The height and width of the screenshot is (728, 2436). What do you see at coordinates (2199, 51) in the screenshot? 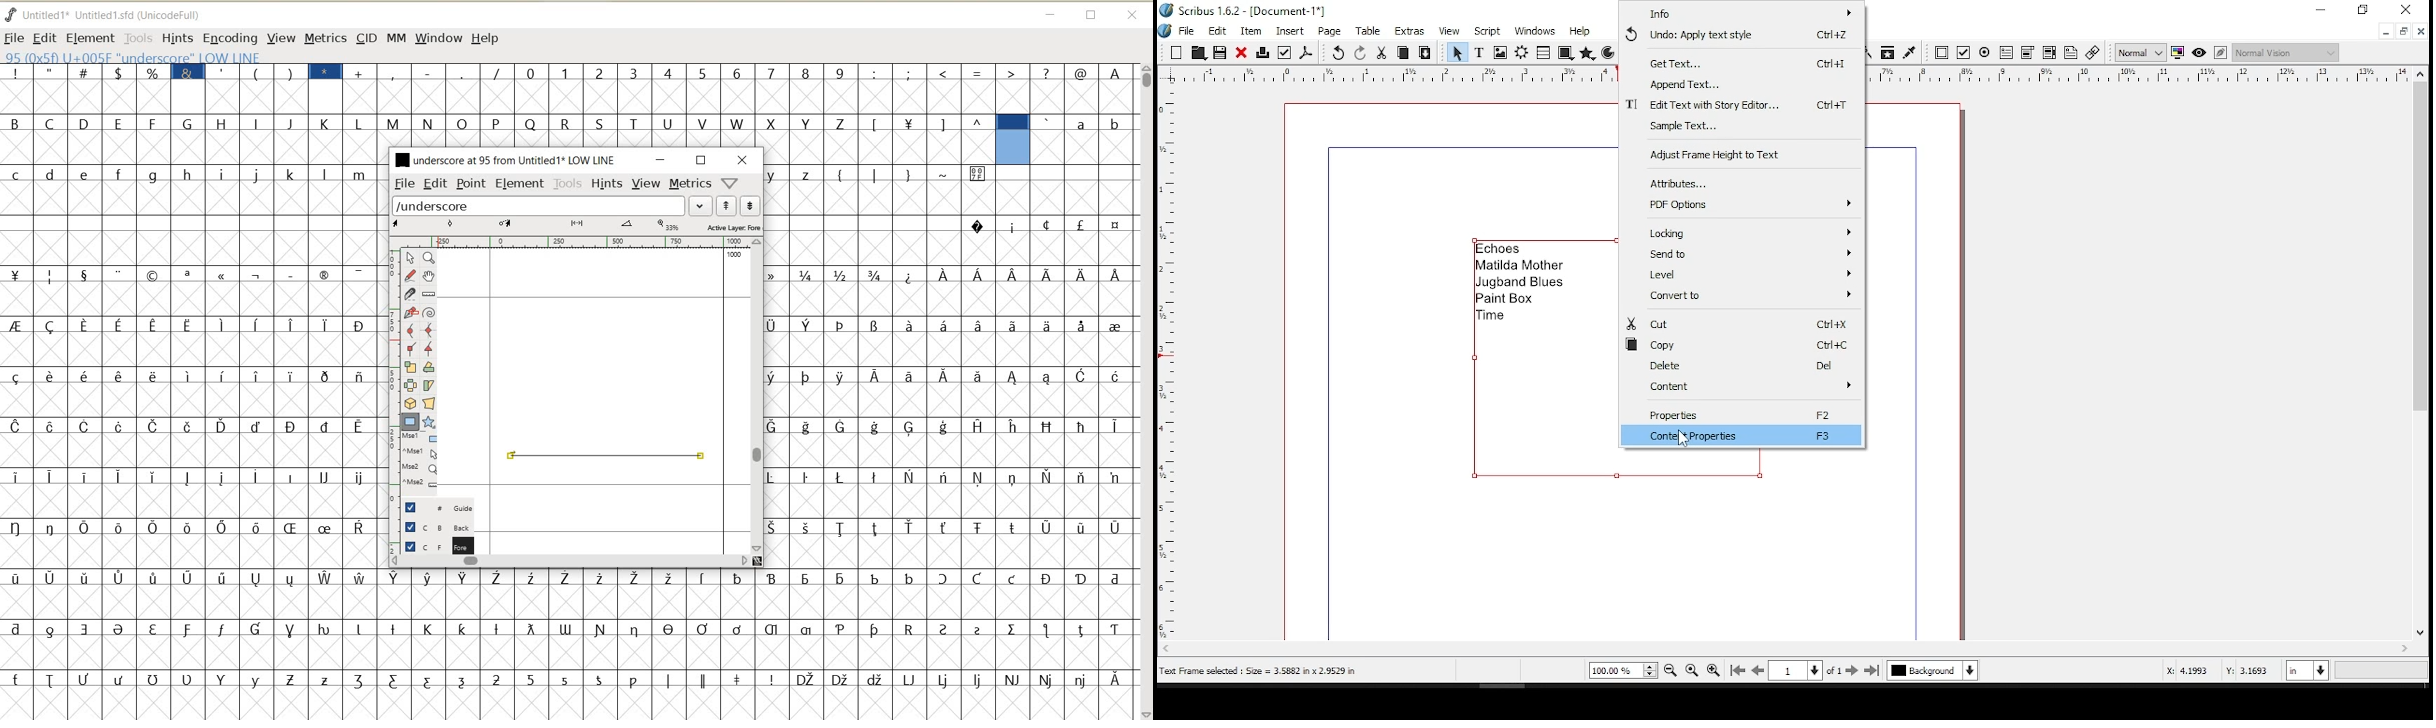
I see `preview mode` at bounding box center [2199, 51].